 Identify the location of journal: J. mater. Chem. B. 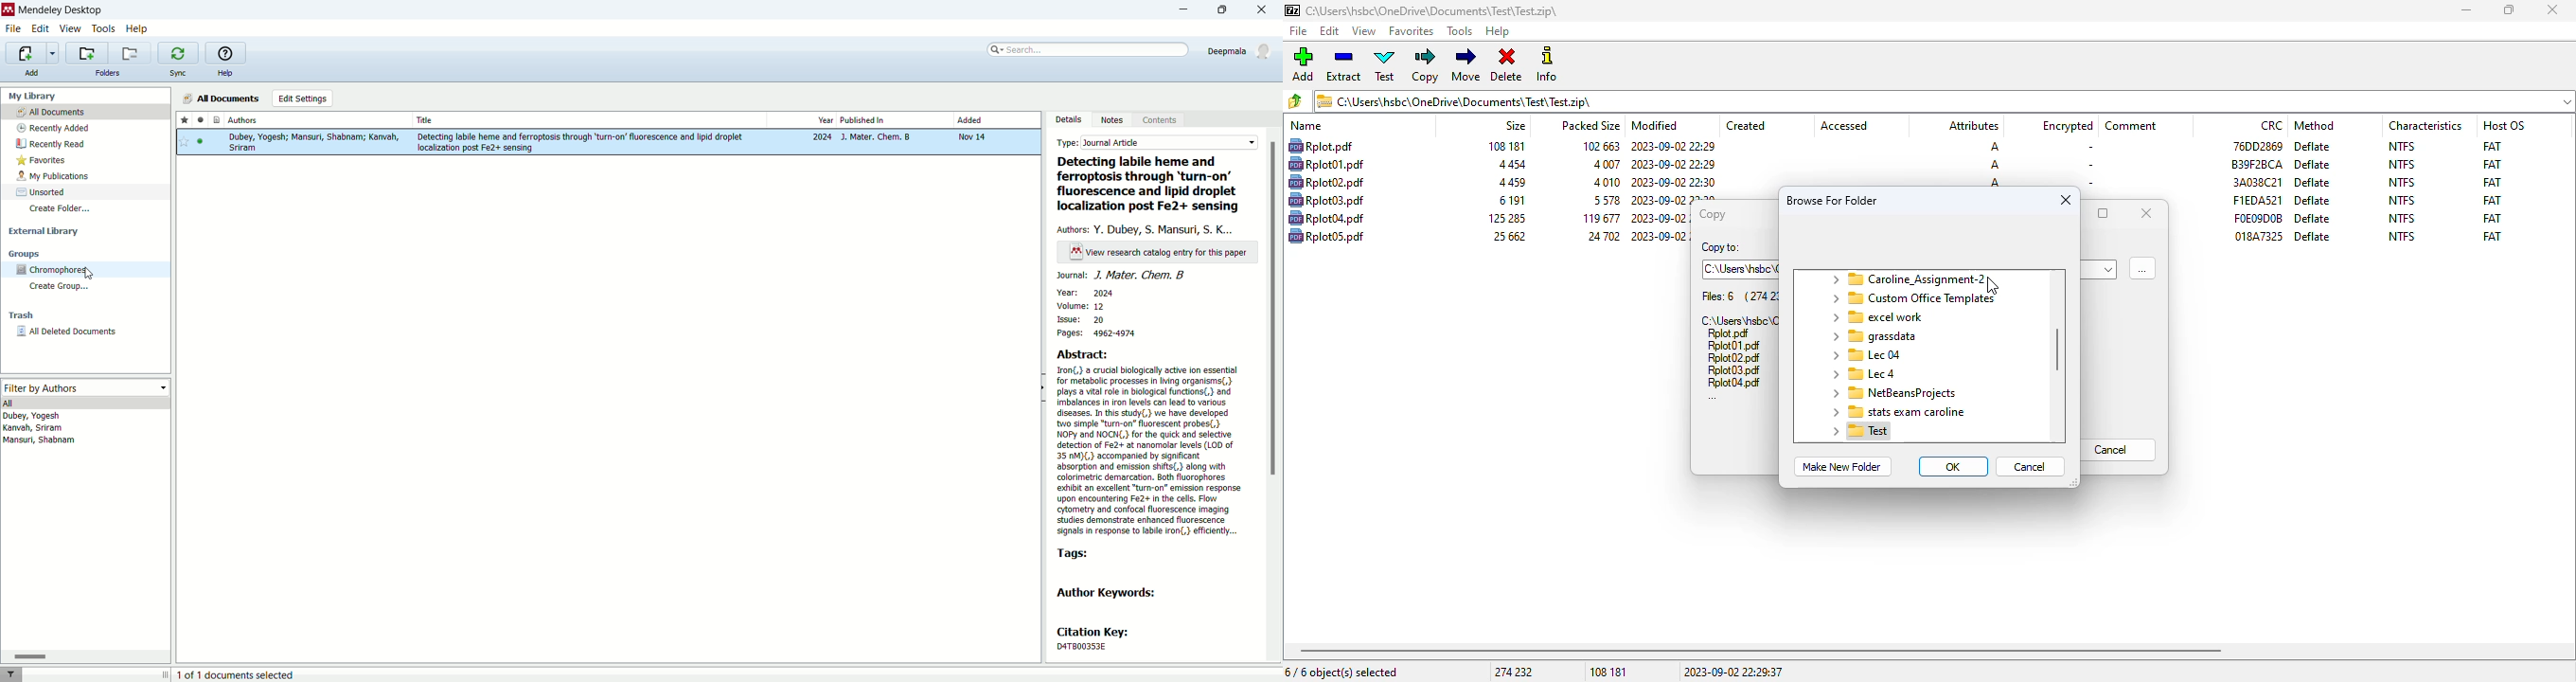
(1122, 275).